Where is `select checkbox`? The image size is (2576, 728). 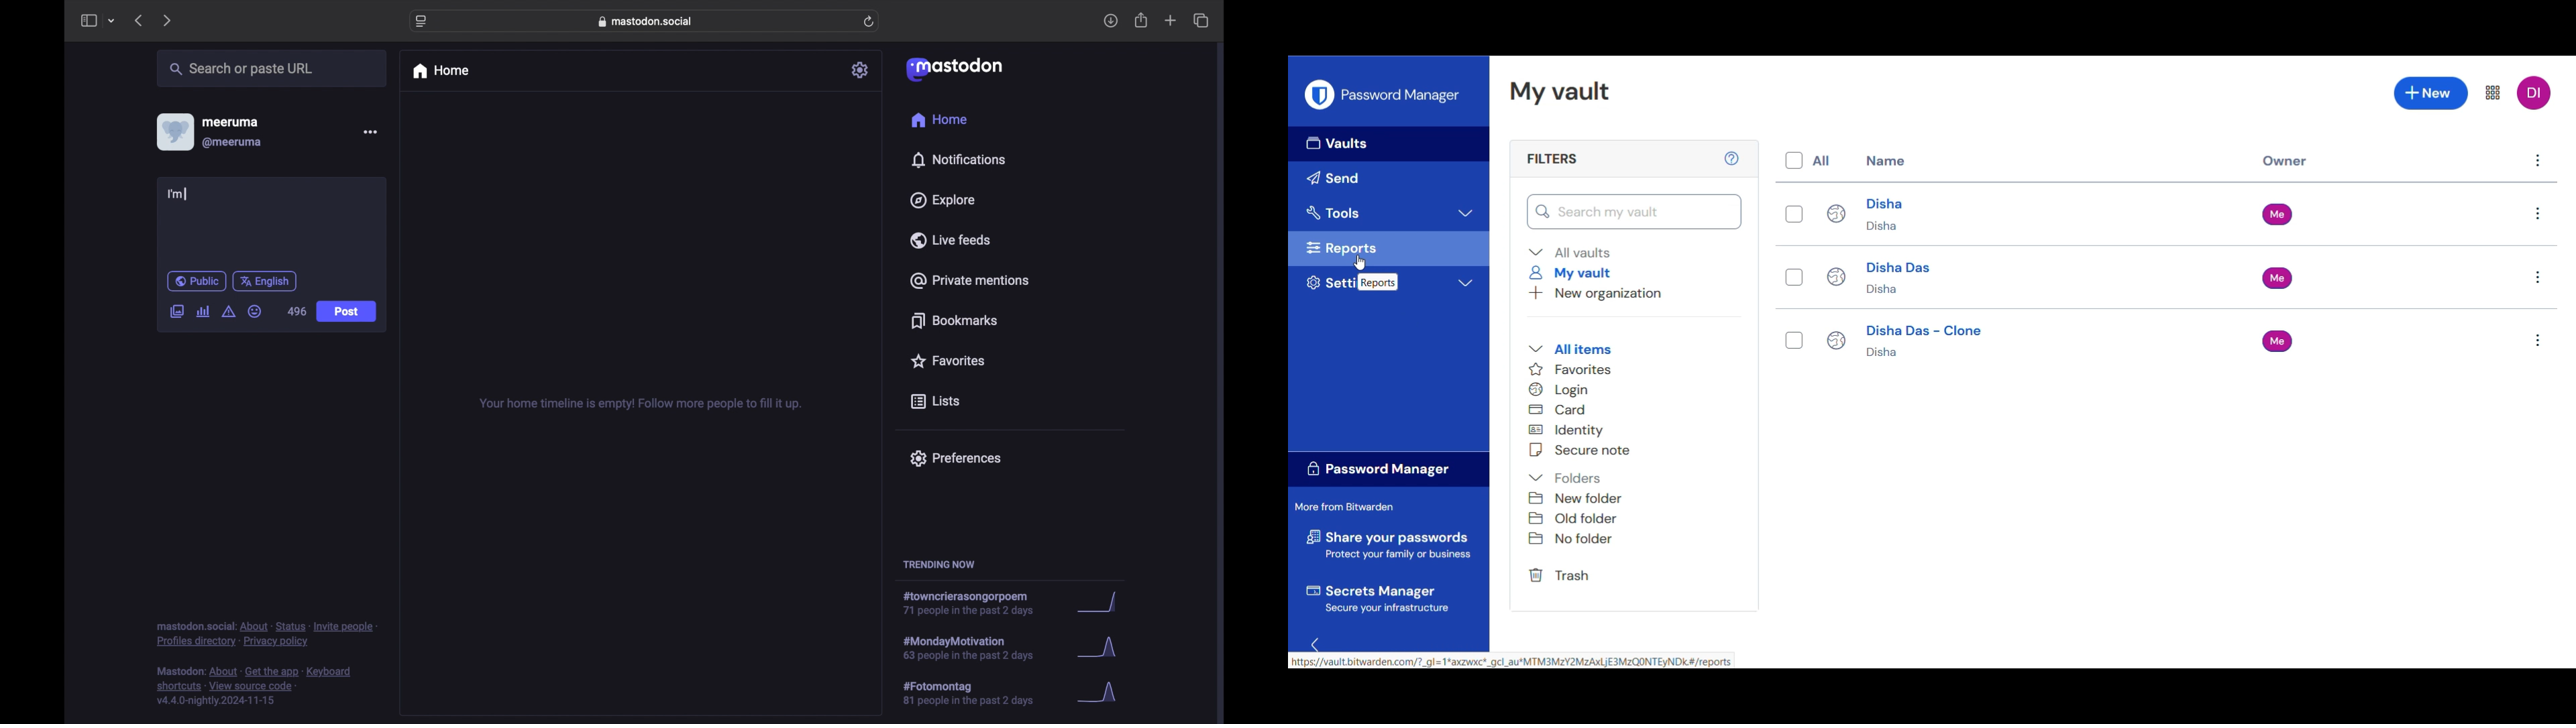
select checkbox is located at coordinates (1796, 343).